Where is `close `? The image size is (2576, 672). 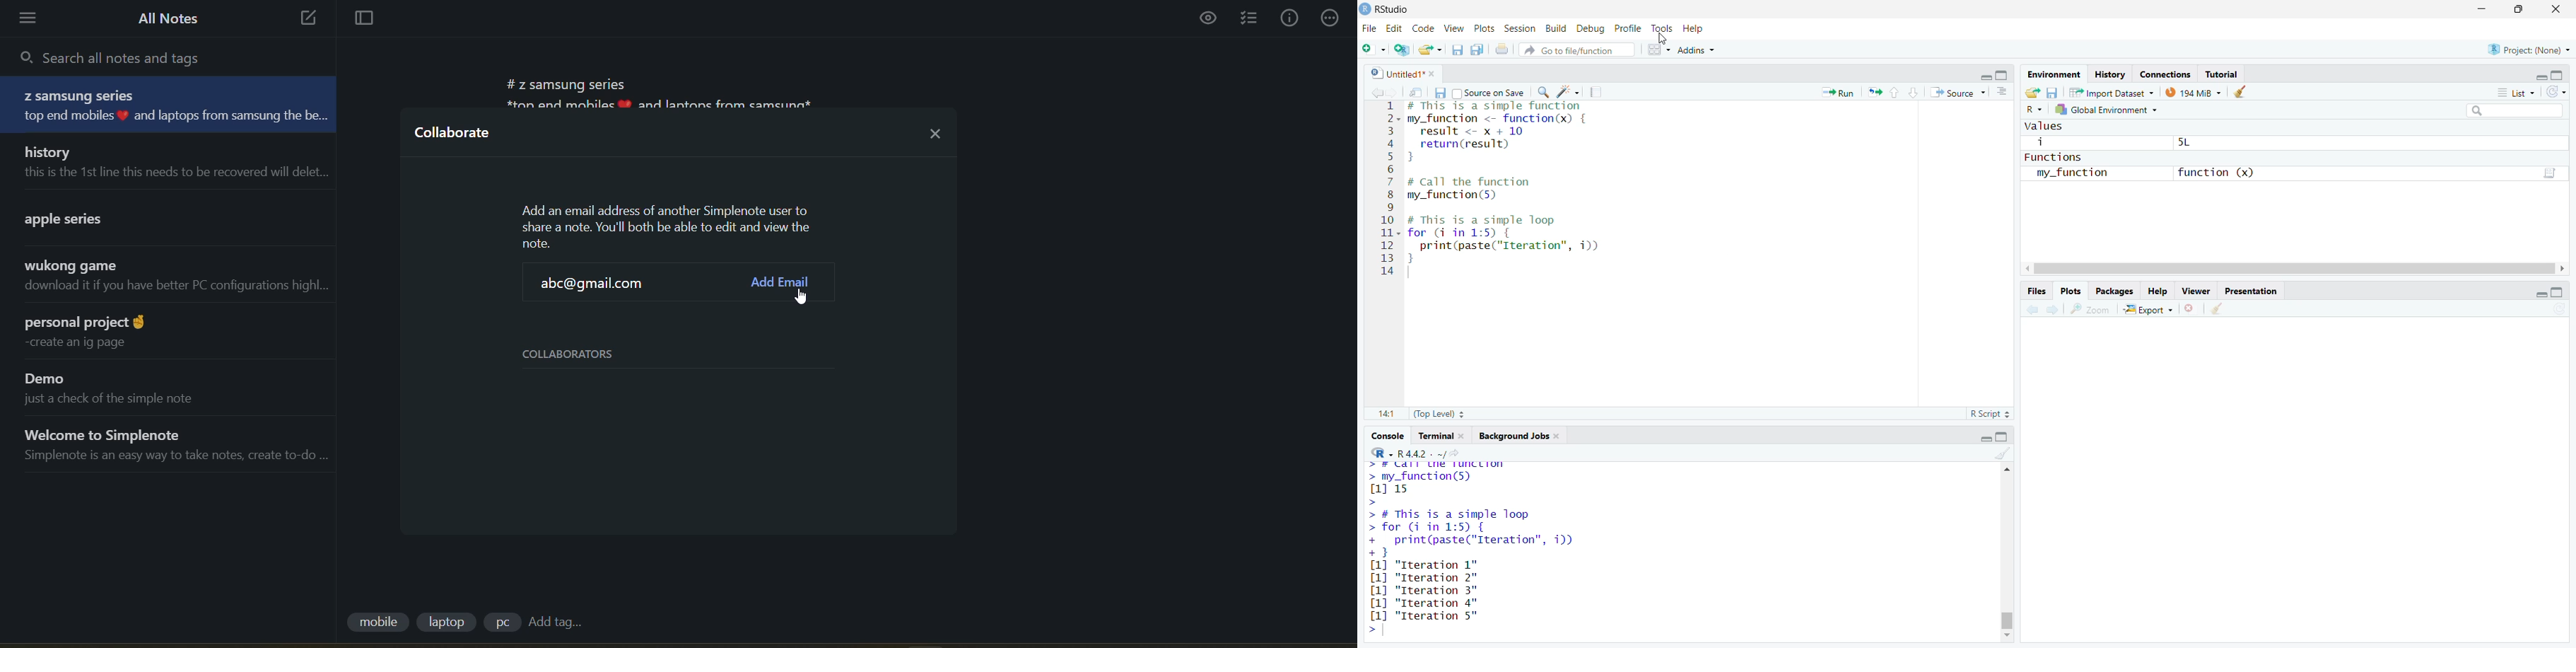
close  is located at coordinates (1465, 436).